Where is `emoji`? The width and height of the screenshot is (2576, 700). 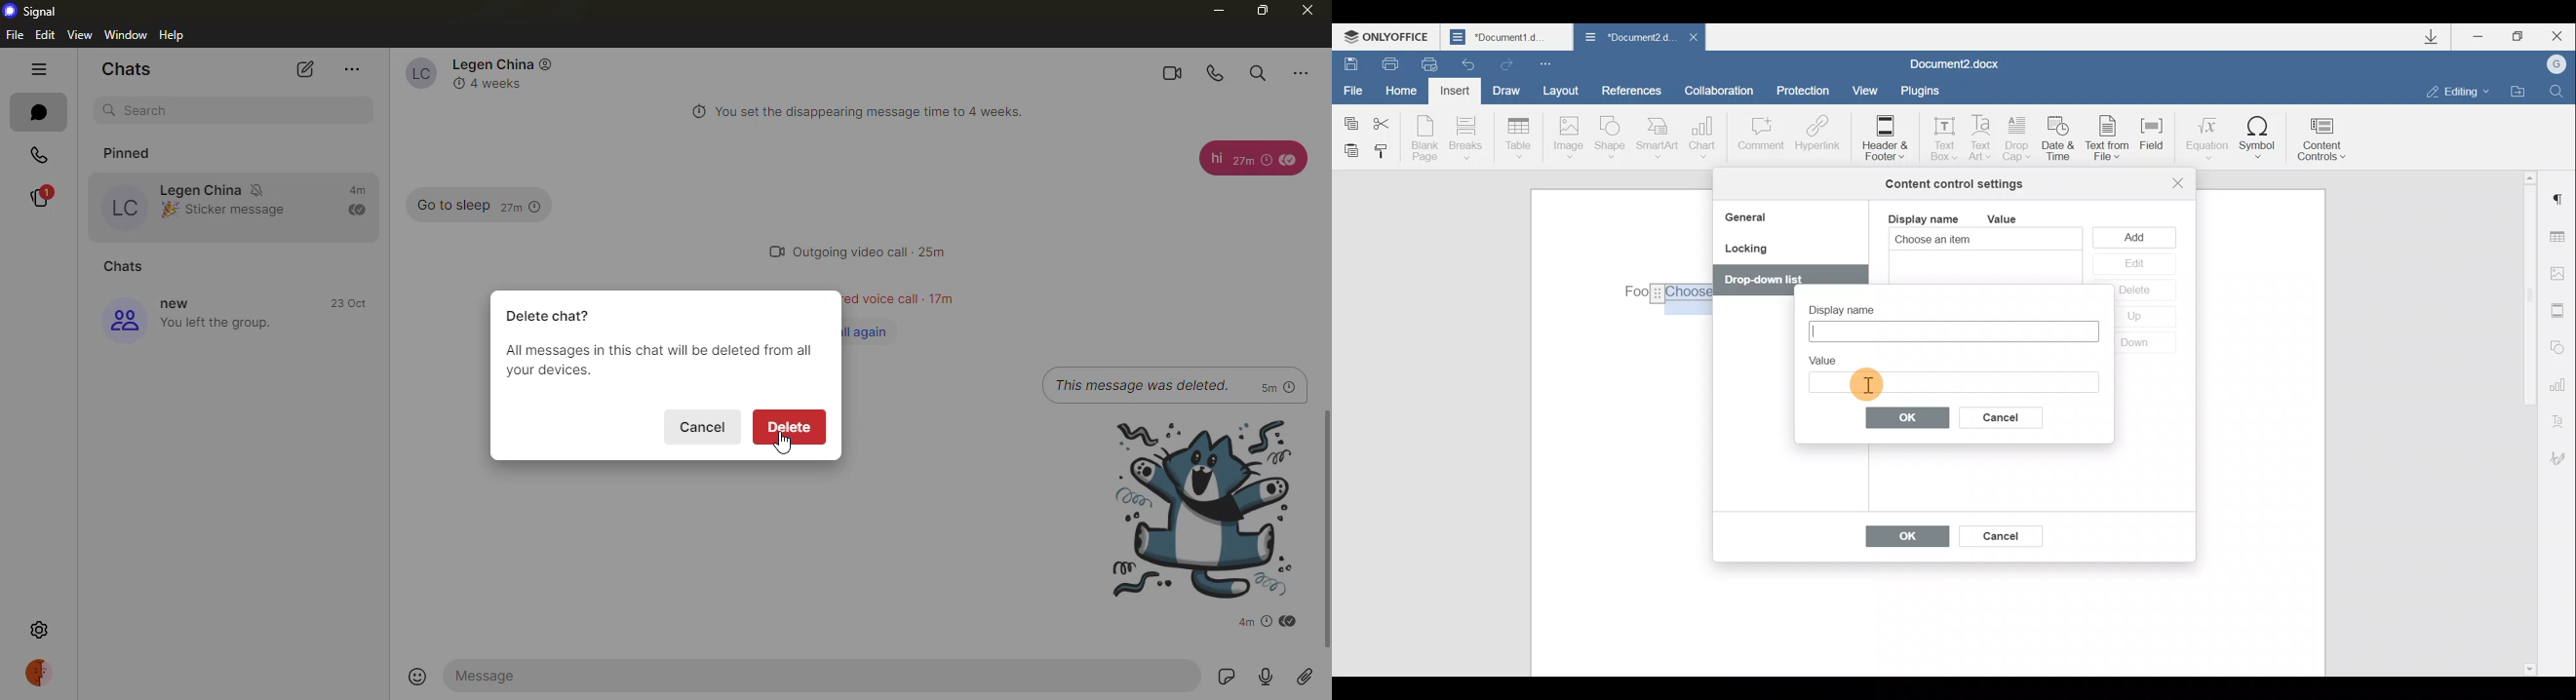
emoji is located at coordinates (417, 677).